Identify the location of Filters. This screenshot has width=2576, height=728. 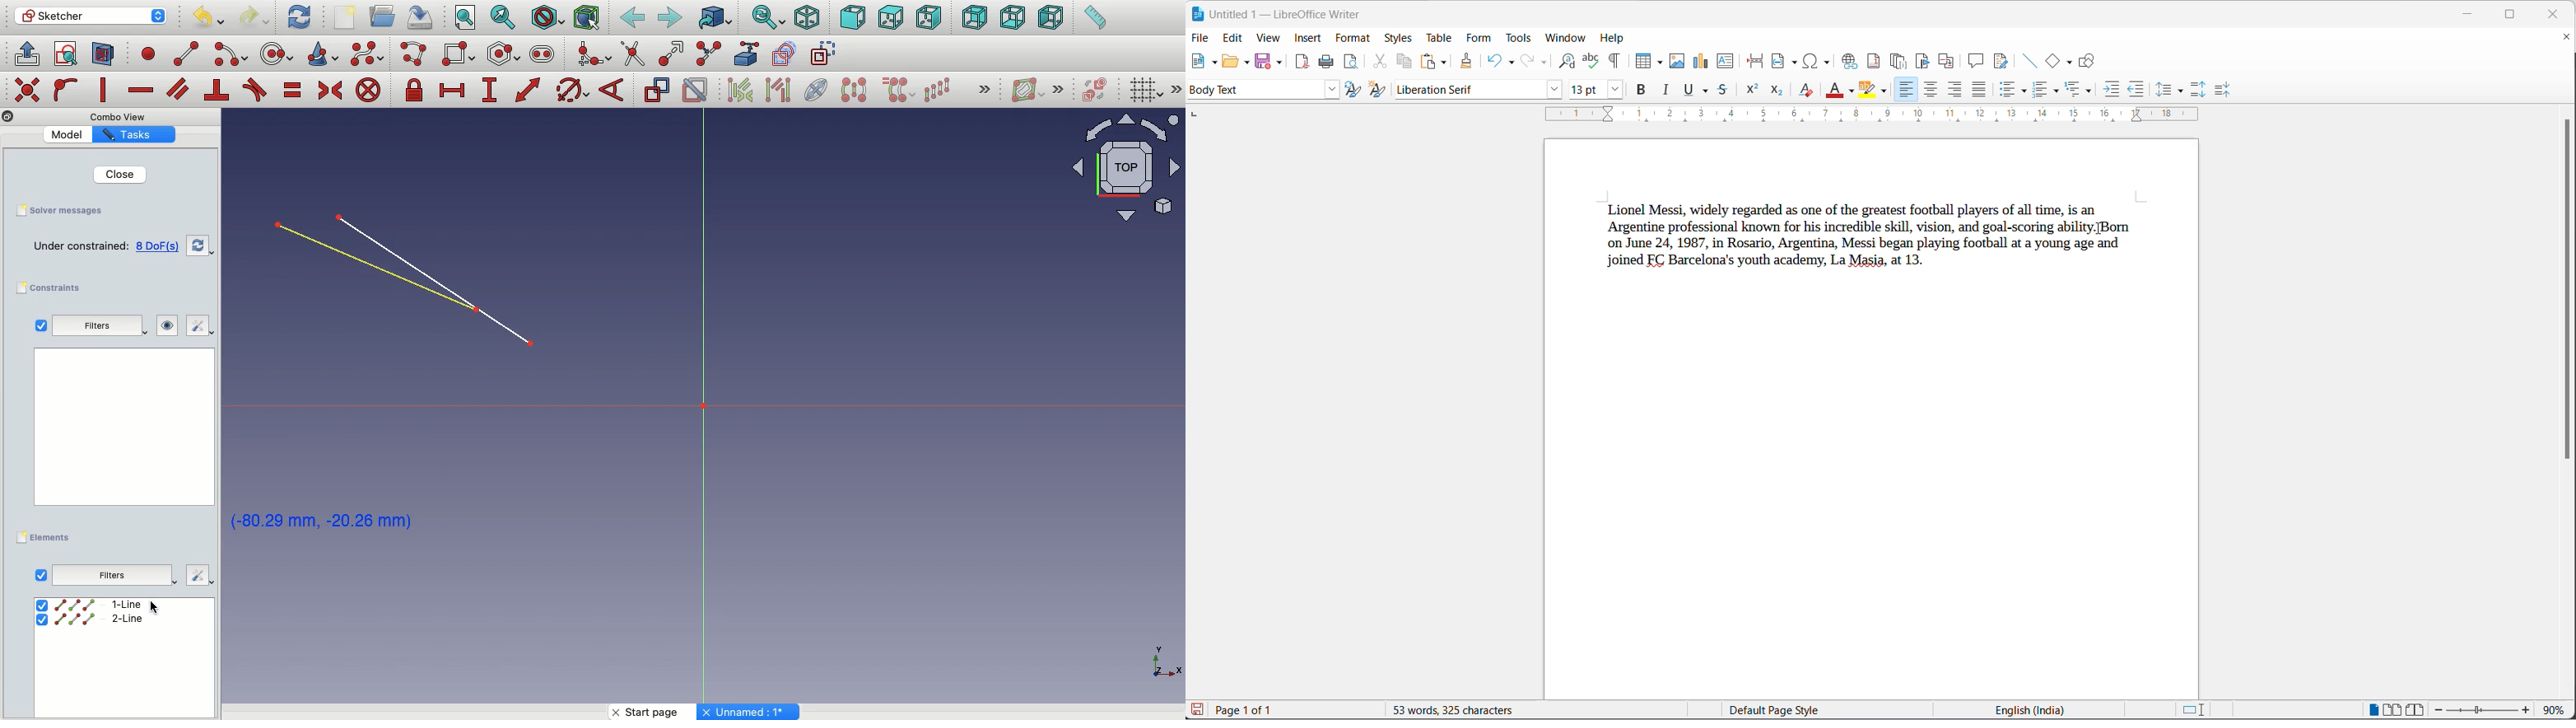
(92, 326).